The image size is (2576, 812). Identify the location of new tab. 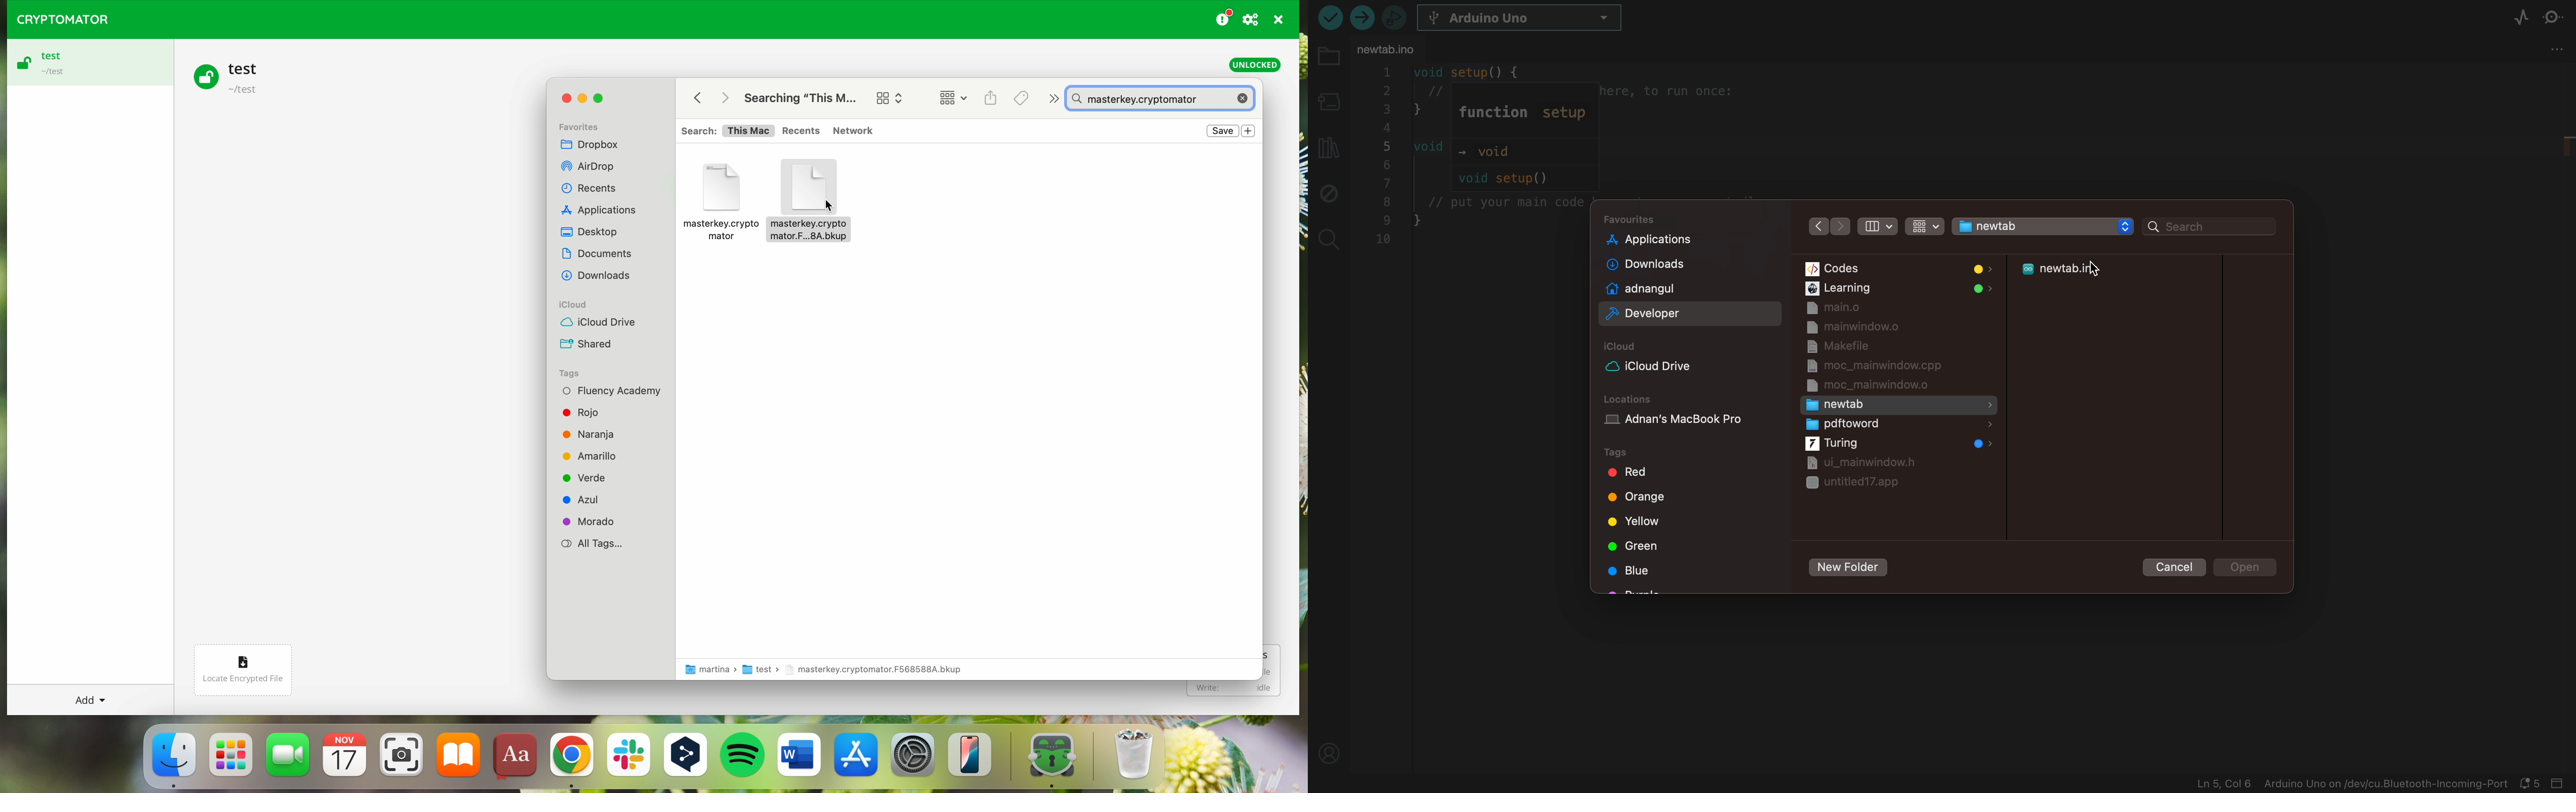
(1900, 405).